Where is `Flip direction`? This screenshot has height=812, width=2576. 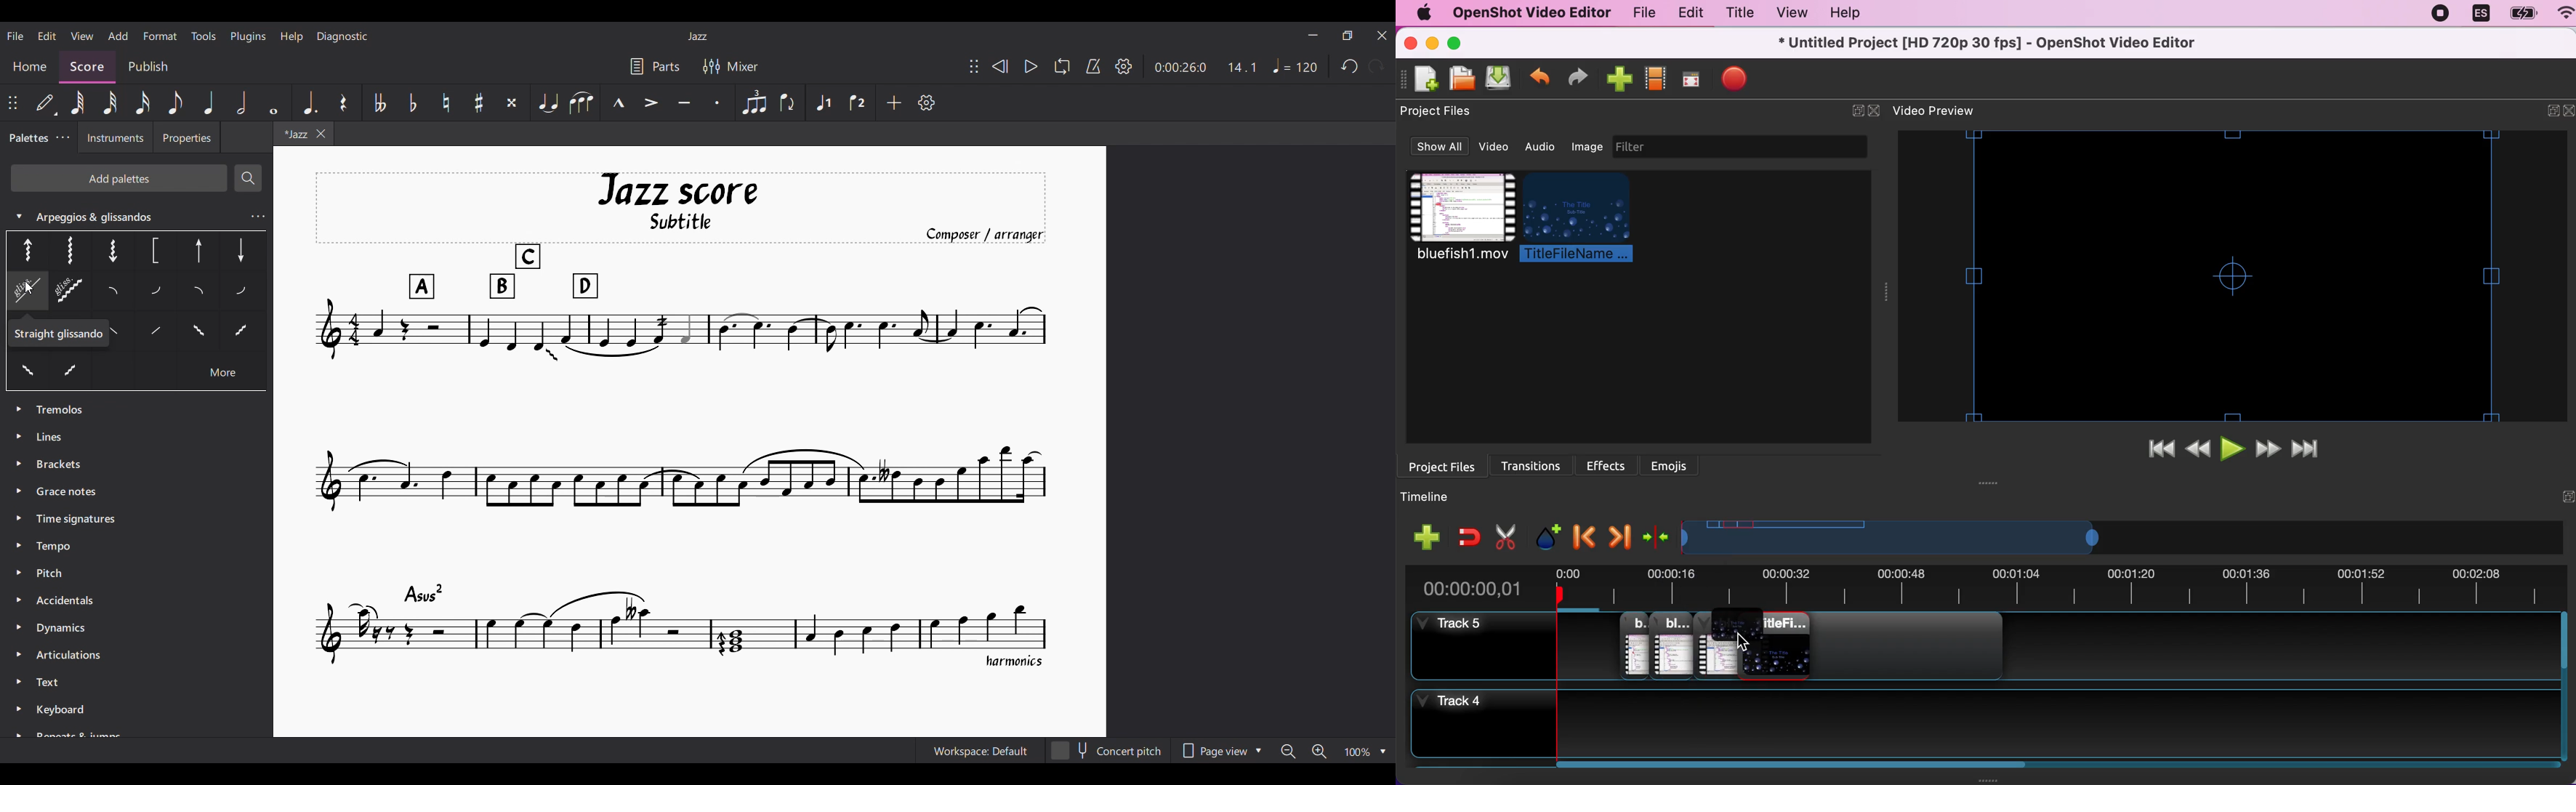
Flip direction is located at coordinates (789, 102).